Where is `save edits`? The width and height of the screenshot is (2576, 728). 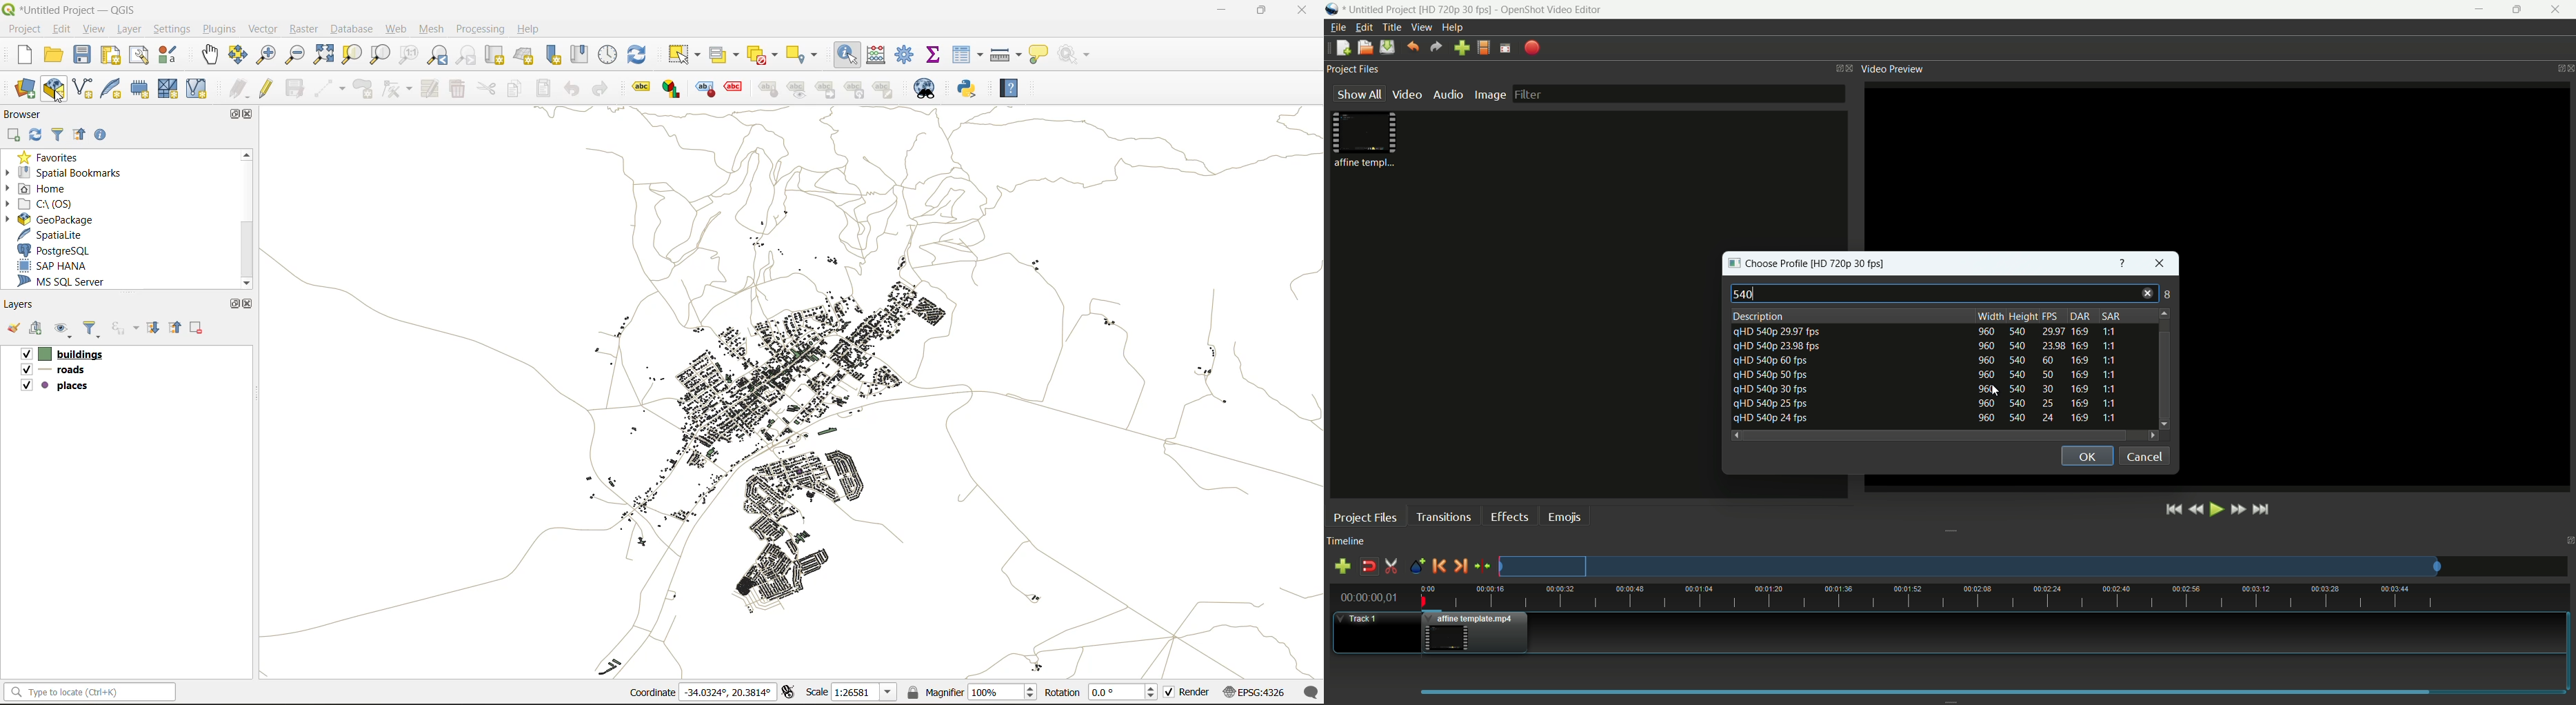
save edits is located at coordinates (296, 88).